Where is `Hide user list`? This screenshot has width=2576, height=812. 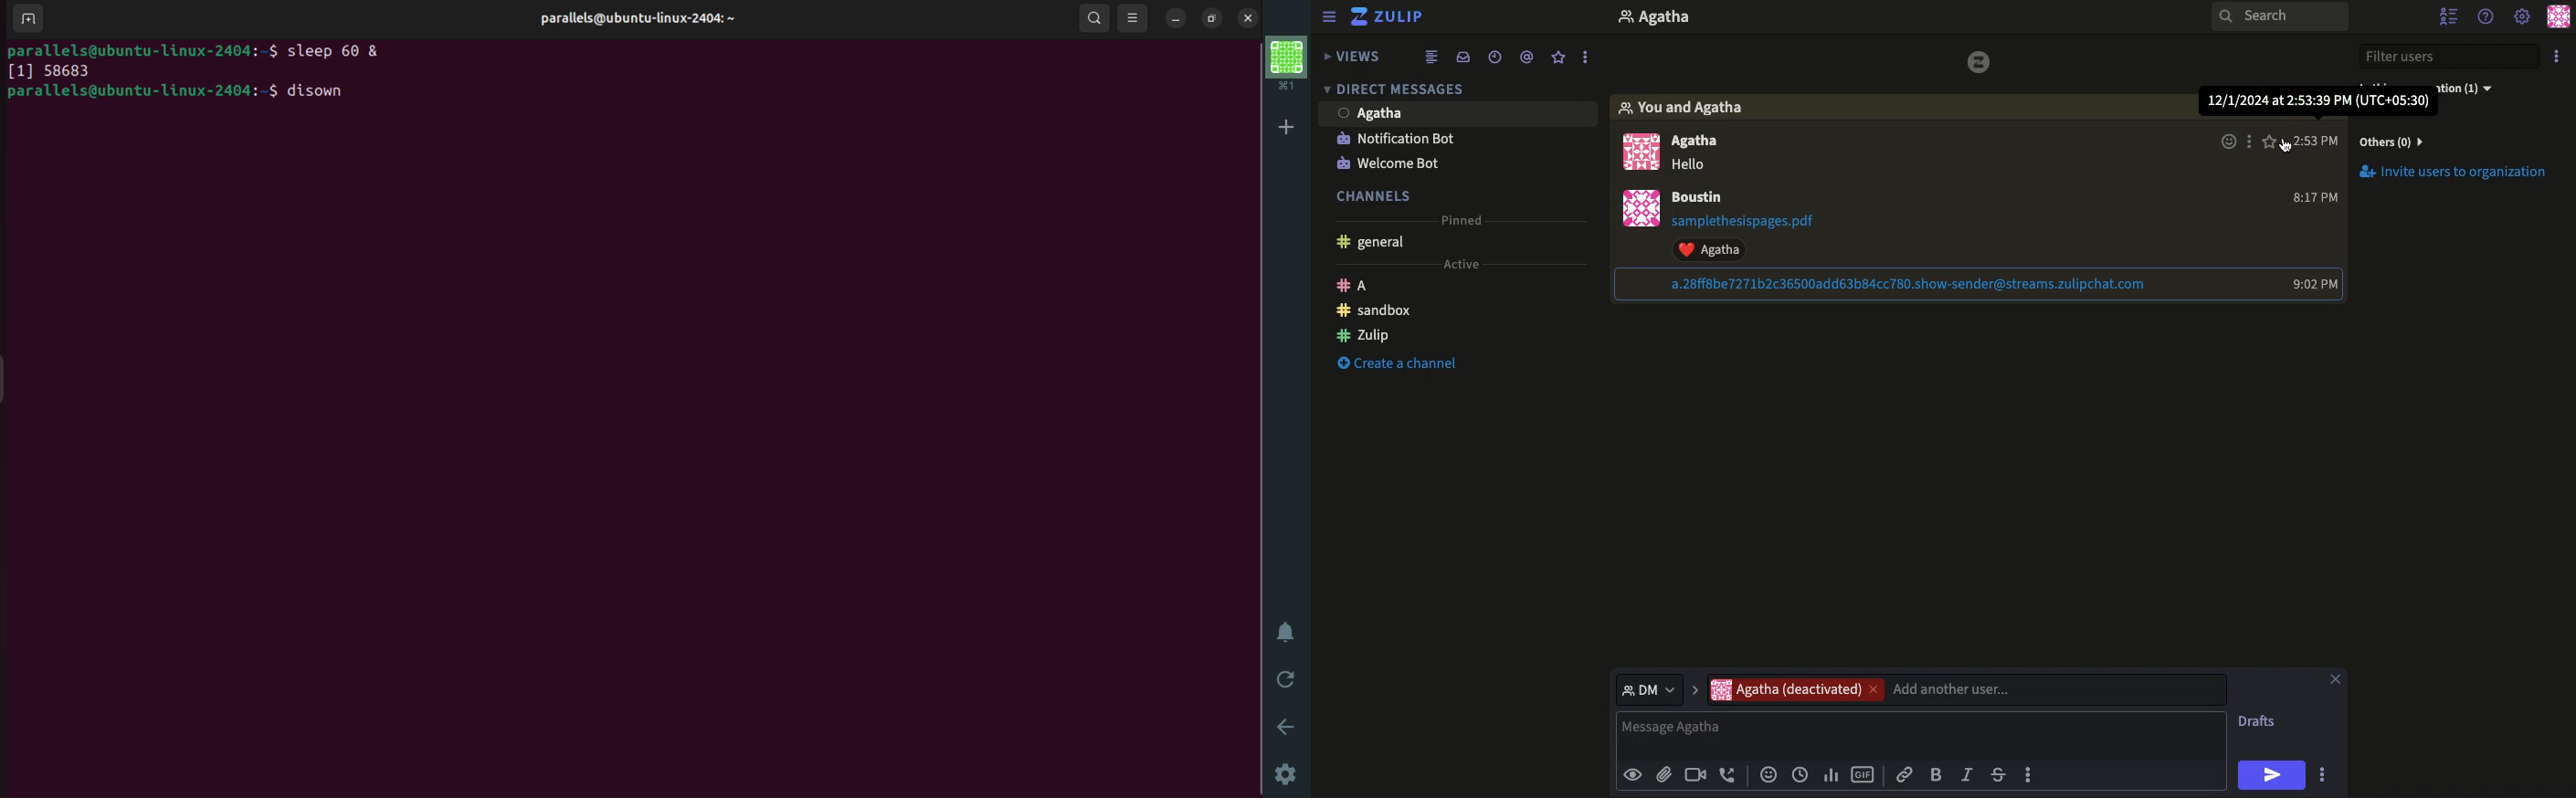
Hide user list is located at coordinates (2452, 15).